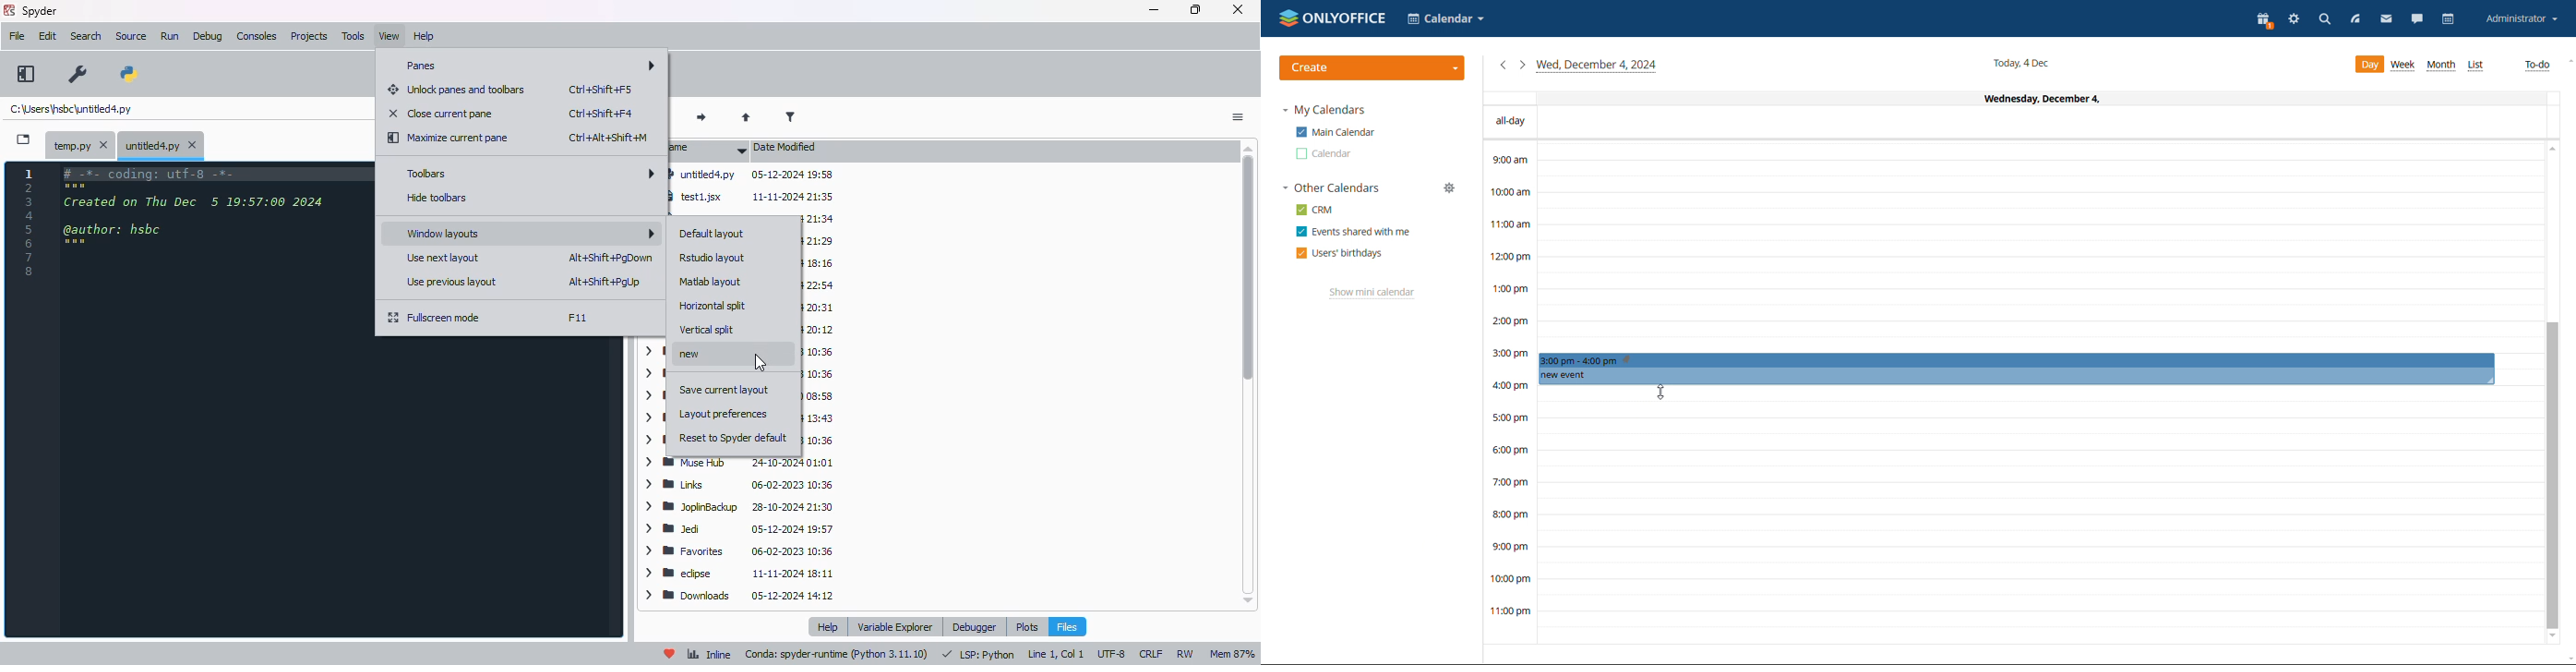 The width and height of the screenshot is (2576, 672). What do you see at coordinates (740, 530) in the screenshot?
I see `Jedi` at bounding box center [740, 530].